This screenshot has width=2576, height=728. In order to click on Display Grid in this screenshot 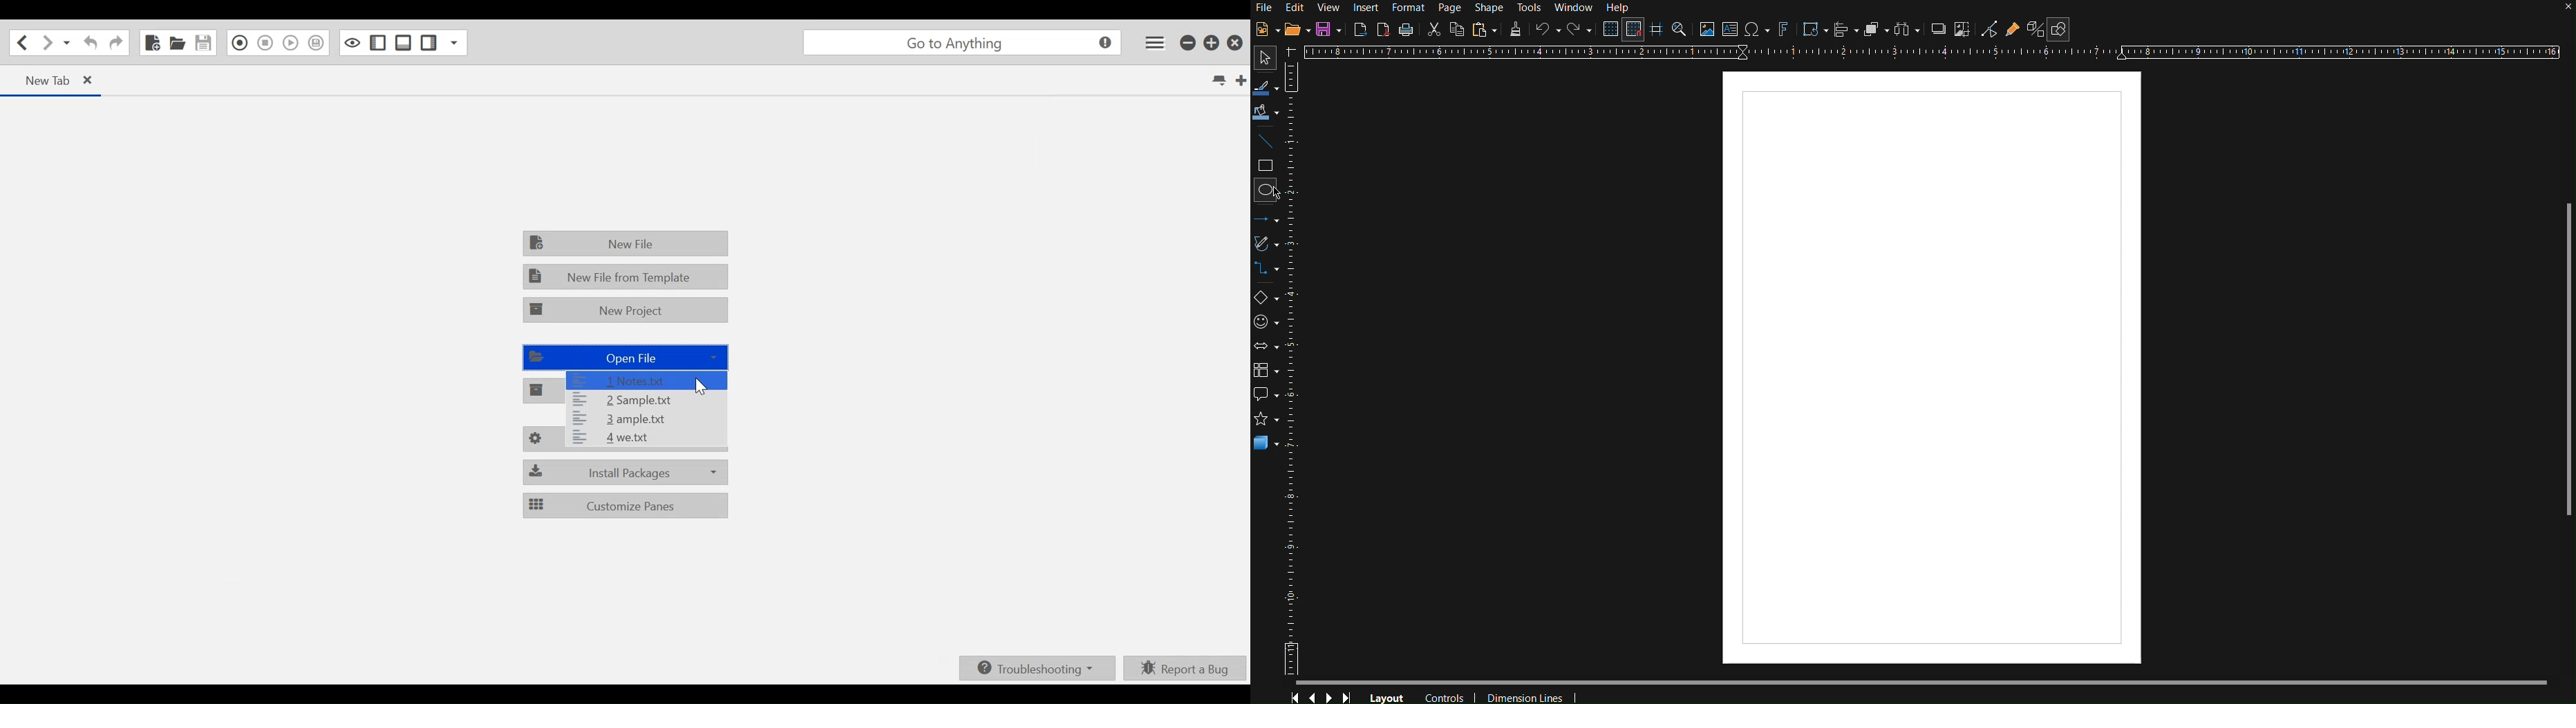, I will do `click(1608, 30)`.